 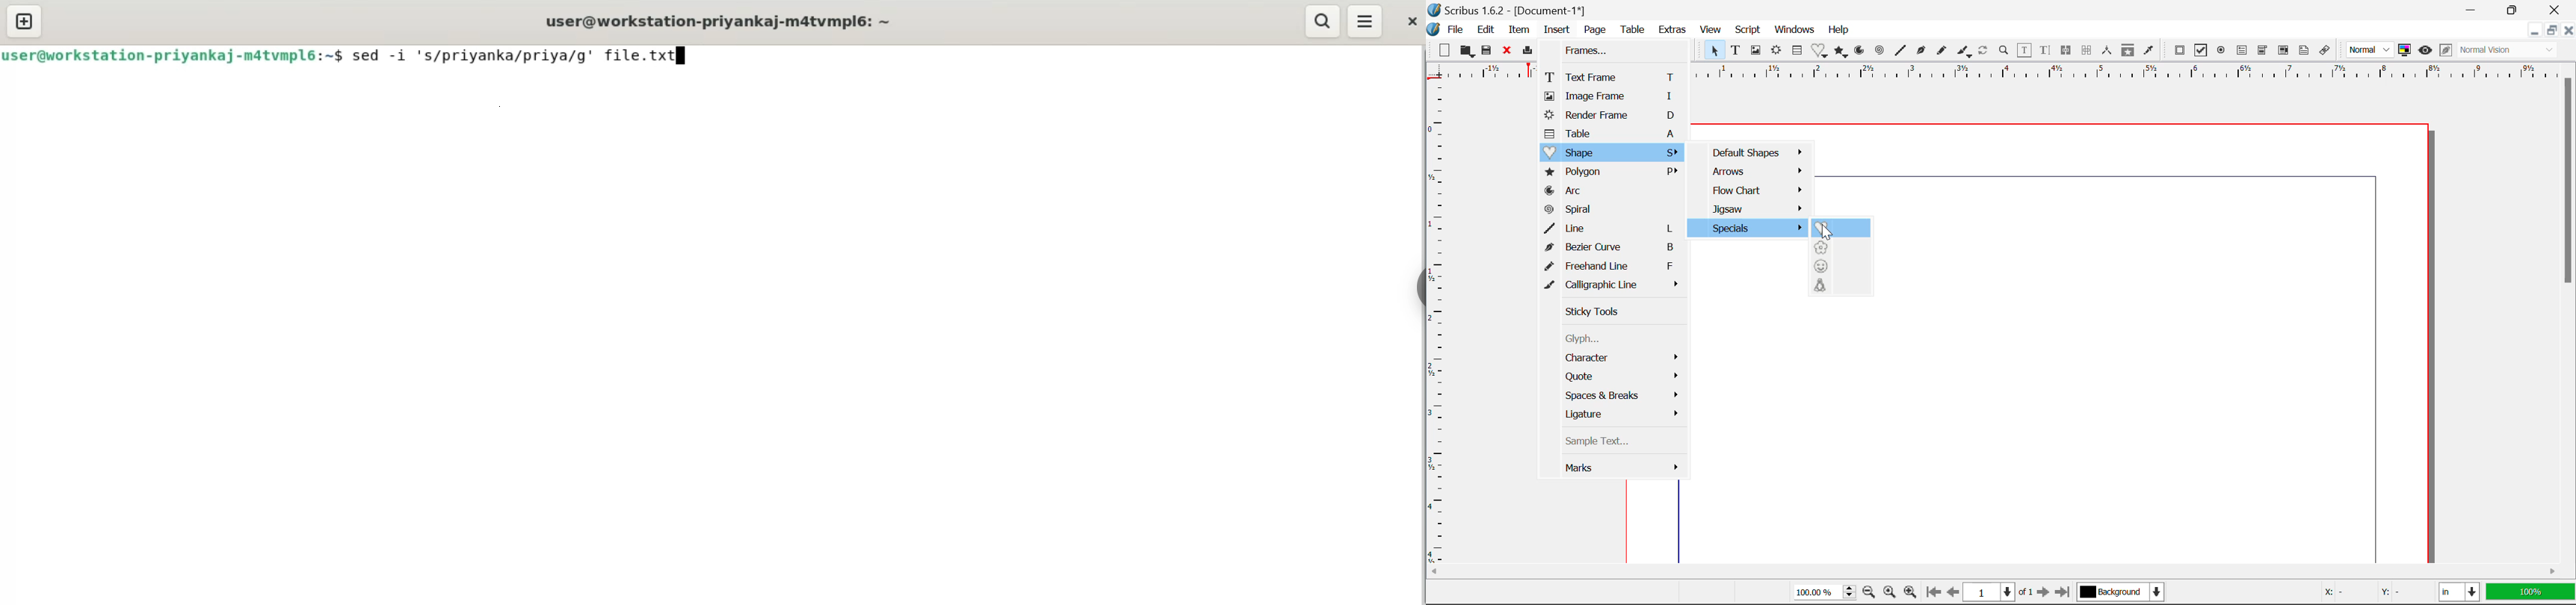 What do you see at coordinates (2405, 51) in the screenshot?
I see `Toggle color management system` at bounding box center [2405, 51].